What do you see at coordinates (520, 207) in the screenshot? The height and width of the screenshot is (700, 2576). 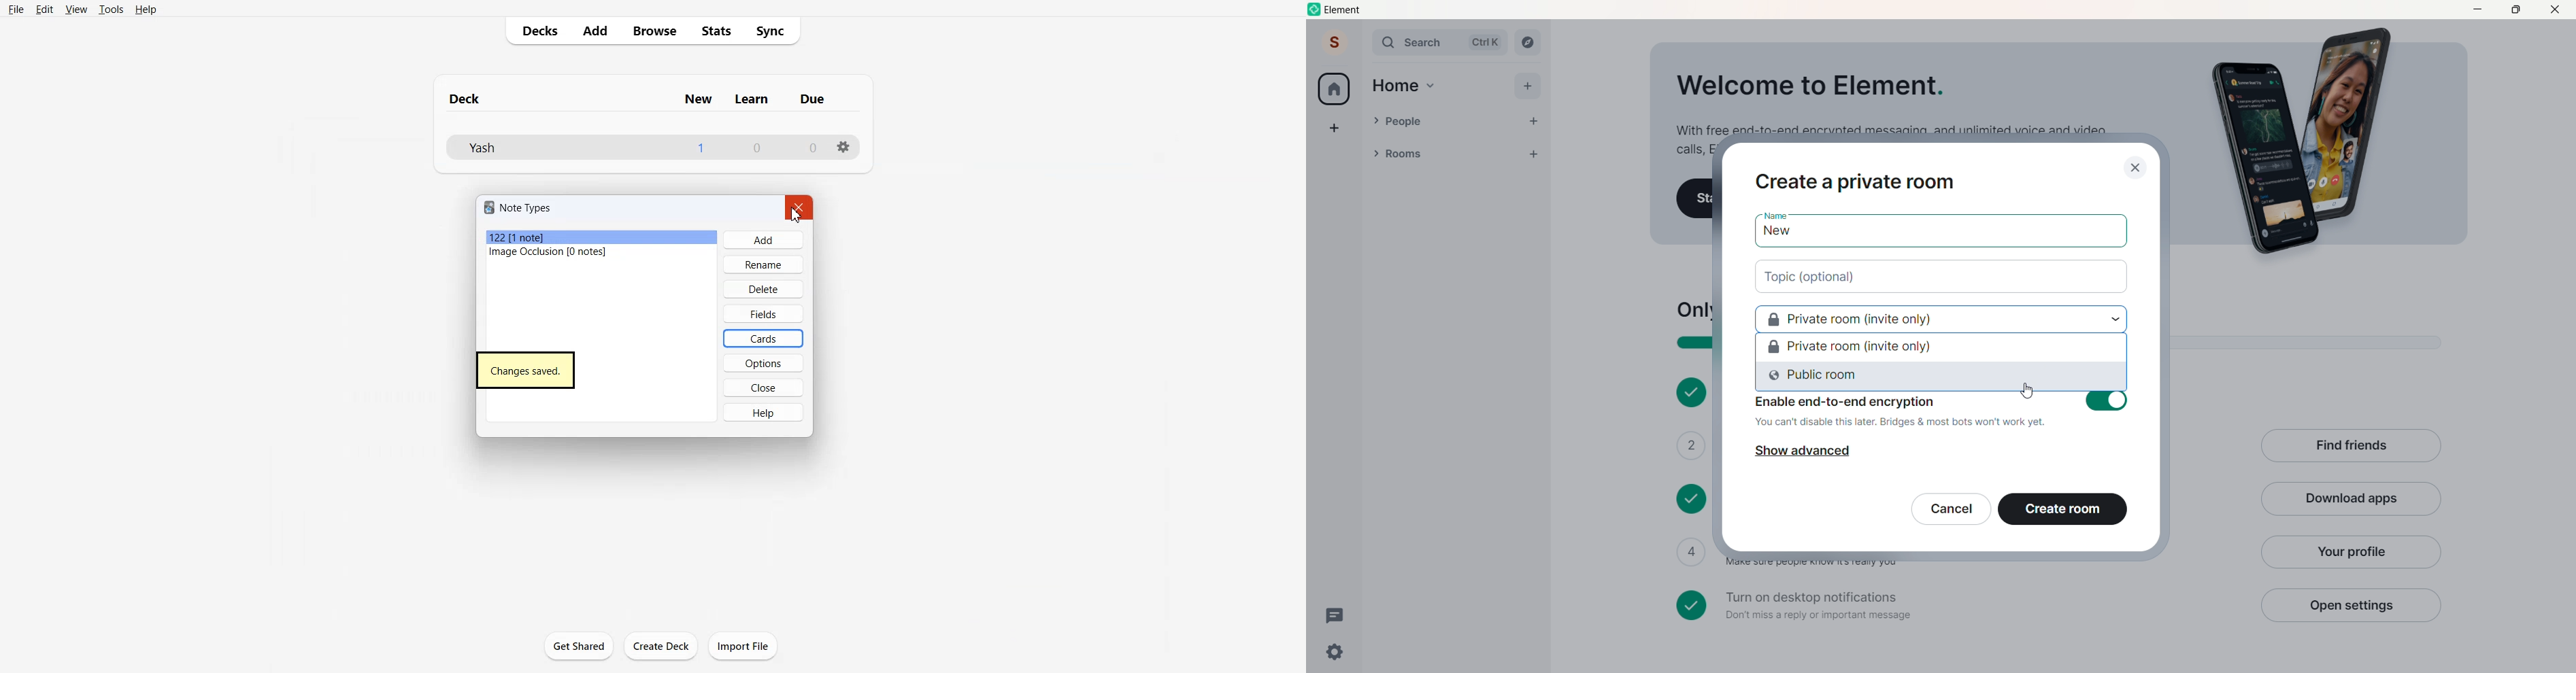 I see `Text` at bounding box center [520, 207].